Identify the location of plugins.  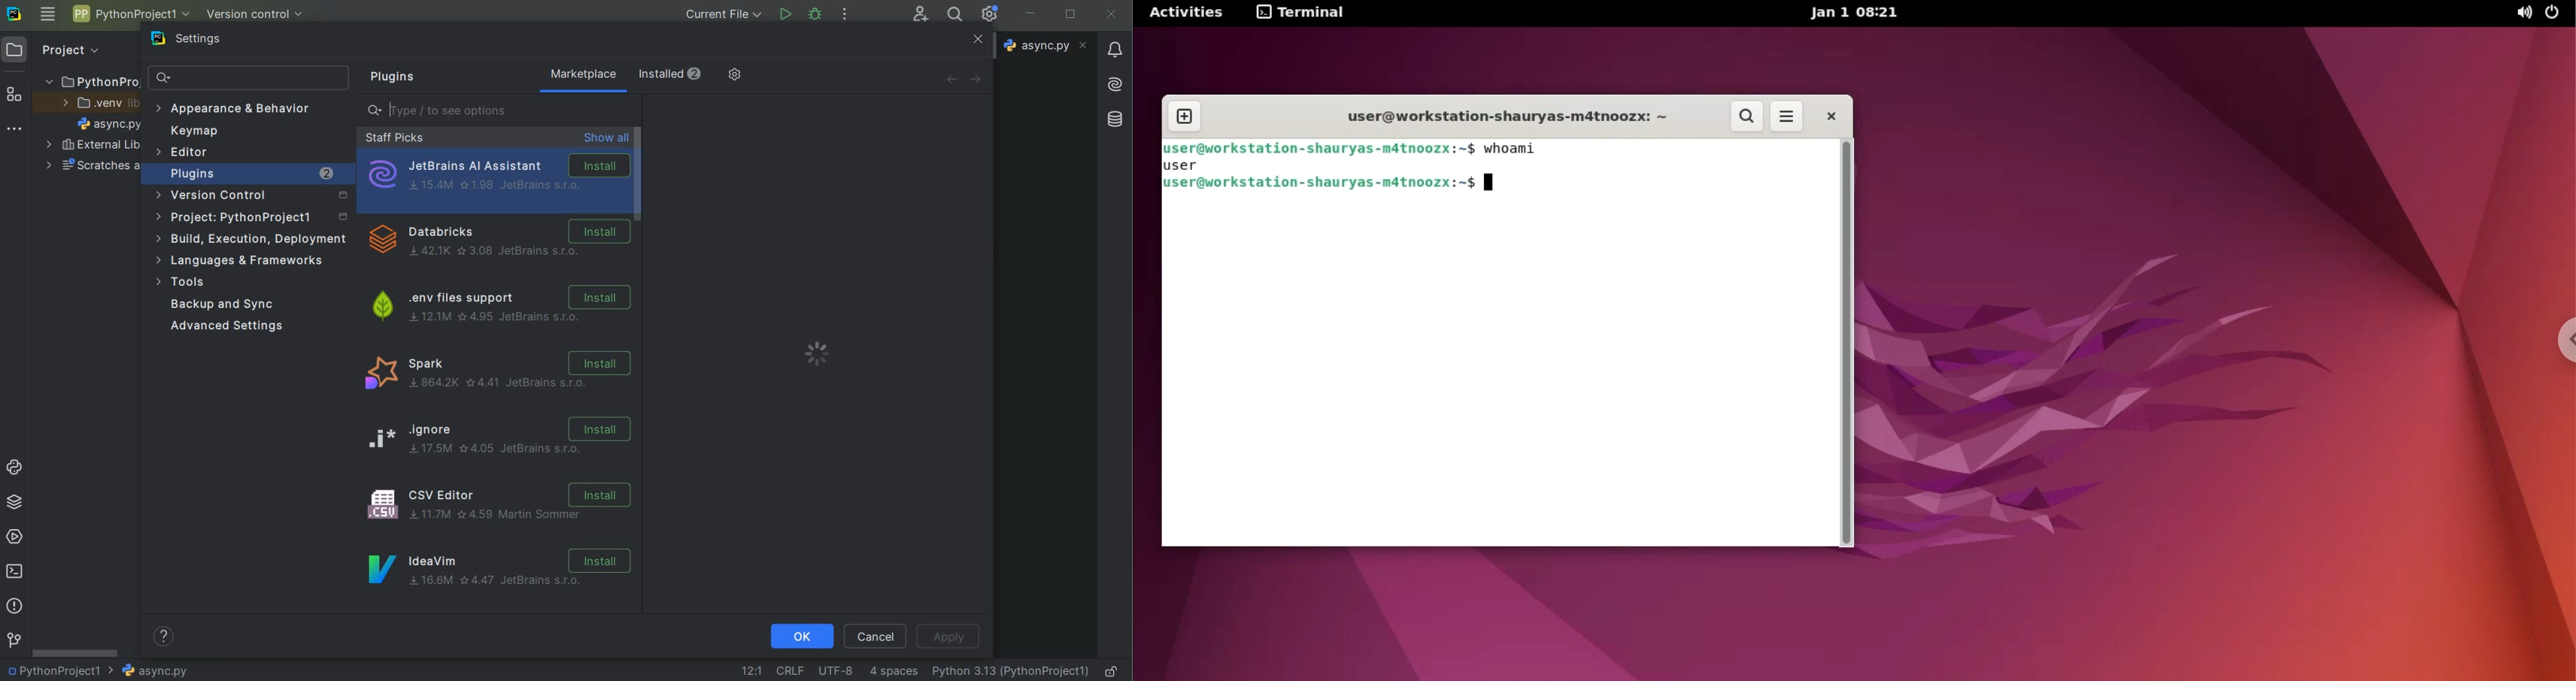
(398, 77).